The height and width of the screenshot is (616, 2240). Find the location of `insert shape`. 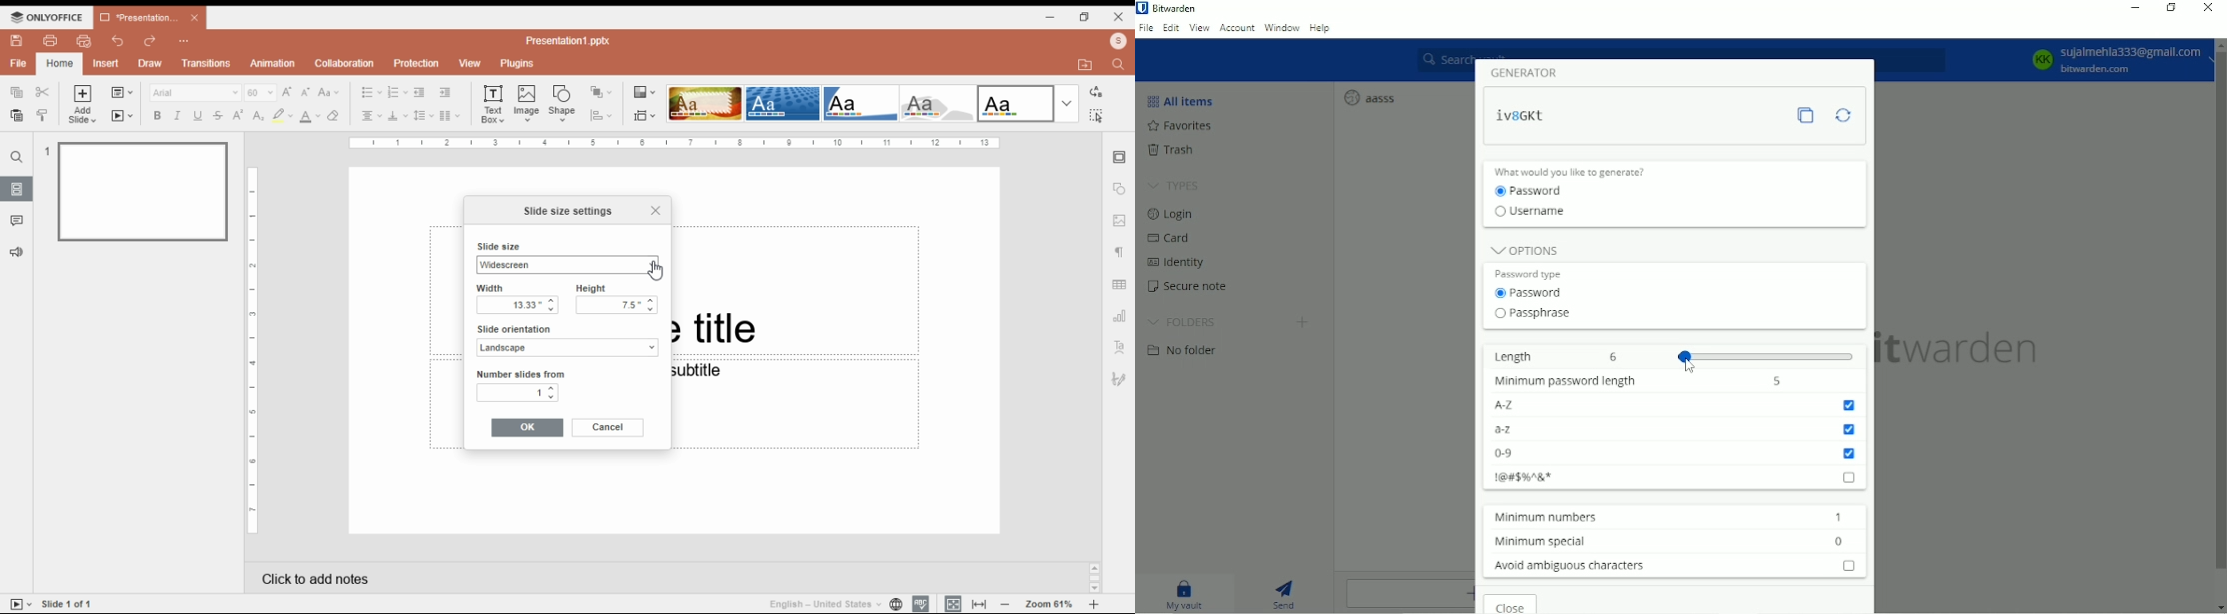

insert shape is located at coordinates (563, 103).